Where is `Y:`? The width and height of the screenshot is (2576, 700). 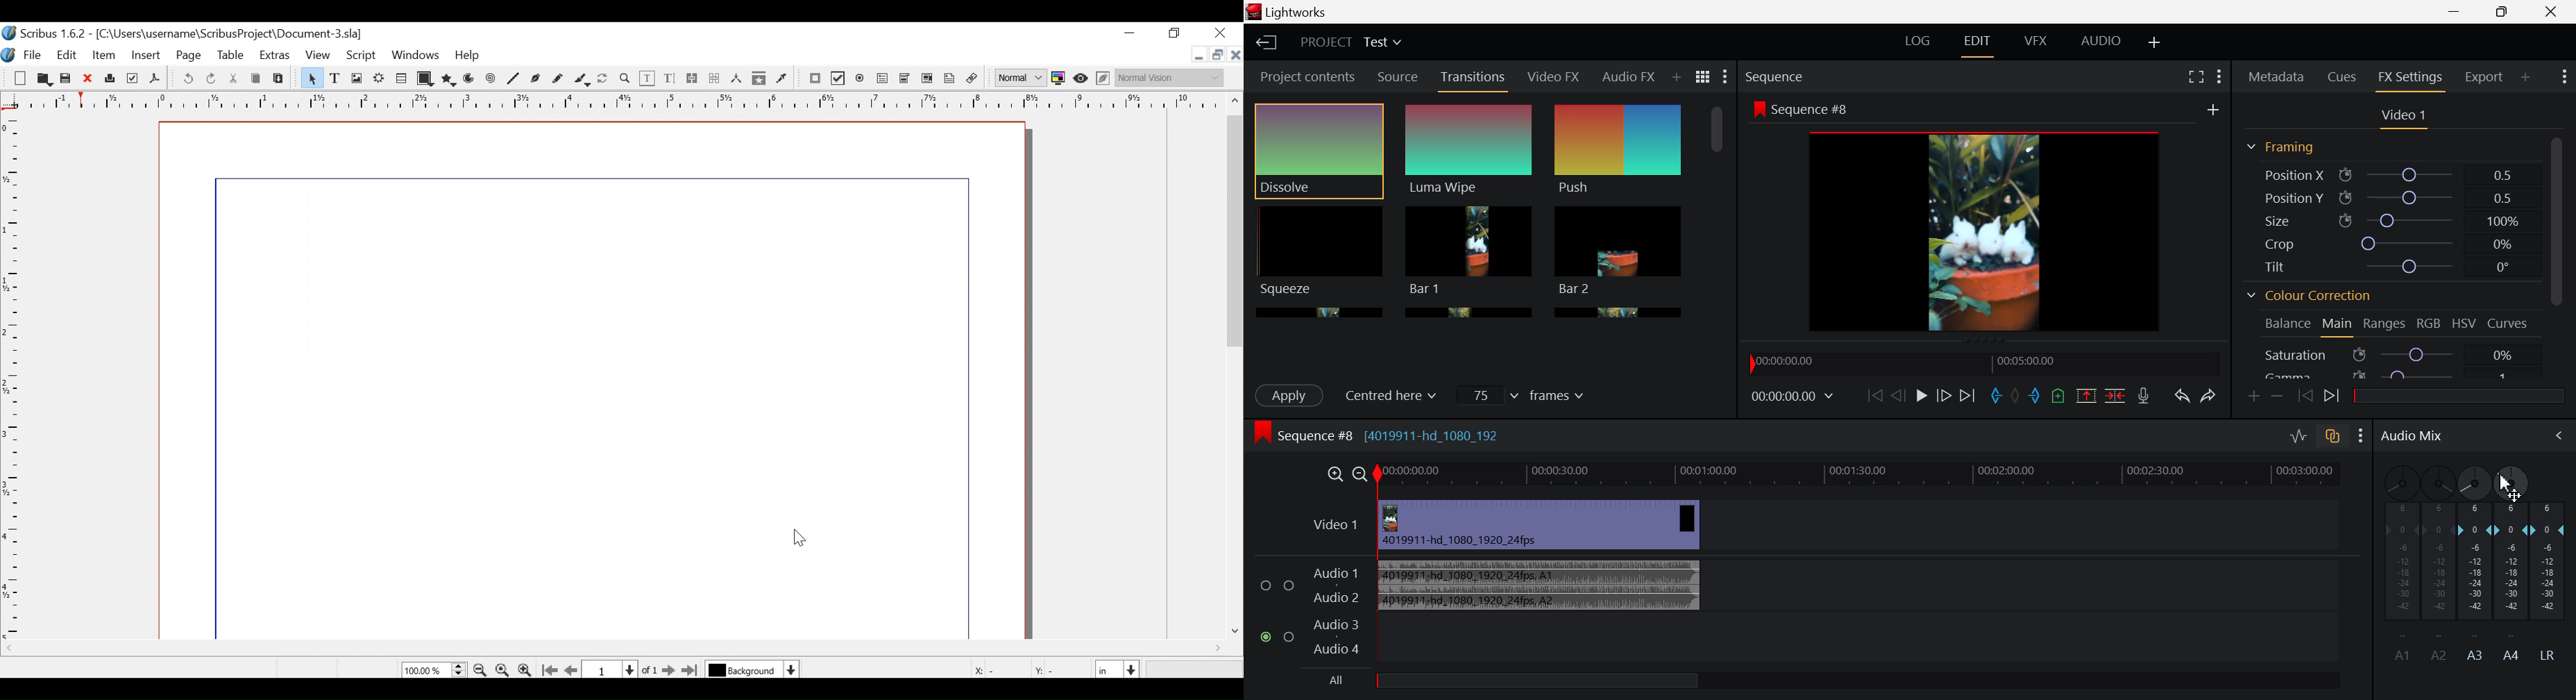
Y: is located at coordinates (1042, 668).